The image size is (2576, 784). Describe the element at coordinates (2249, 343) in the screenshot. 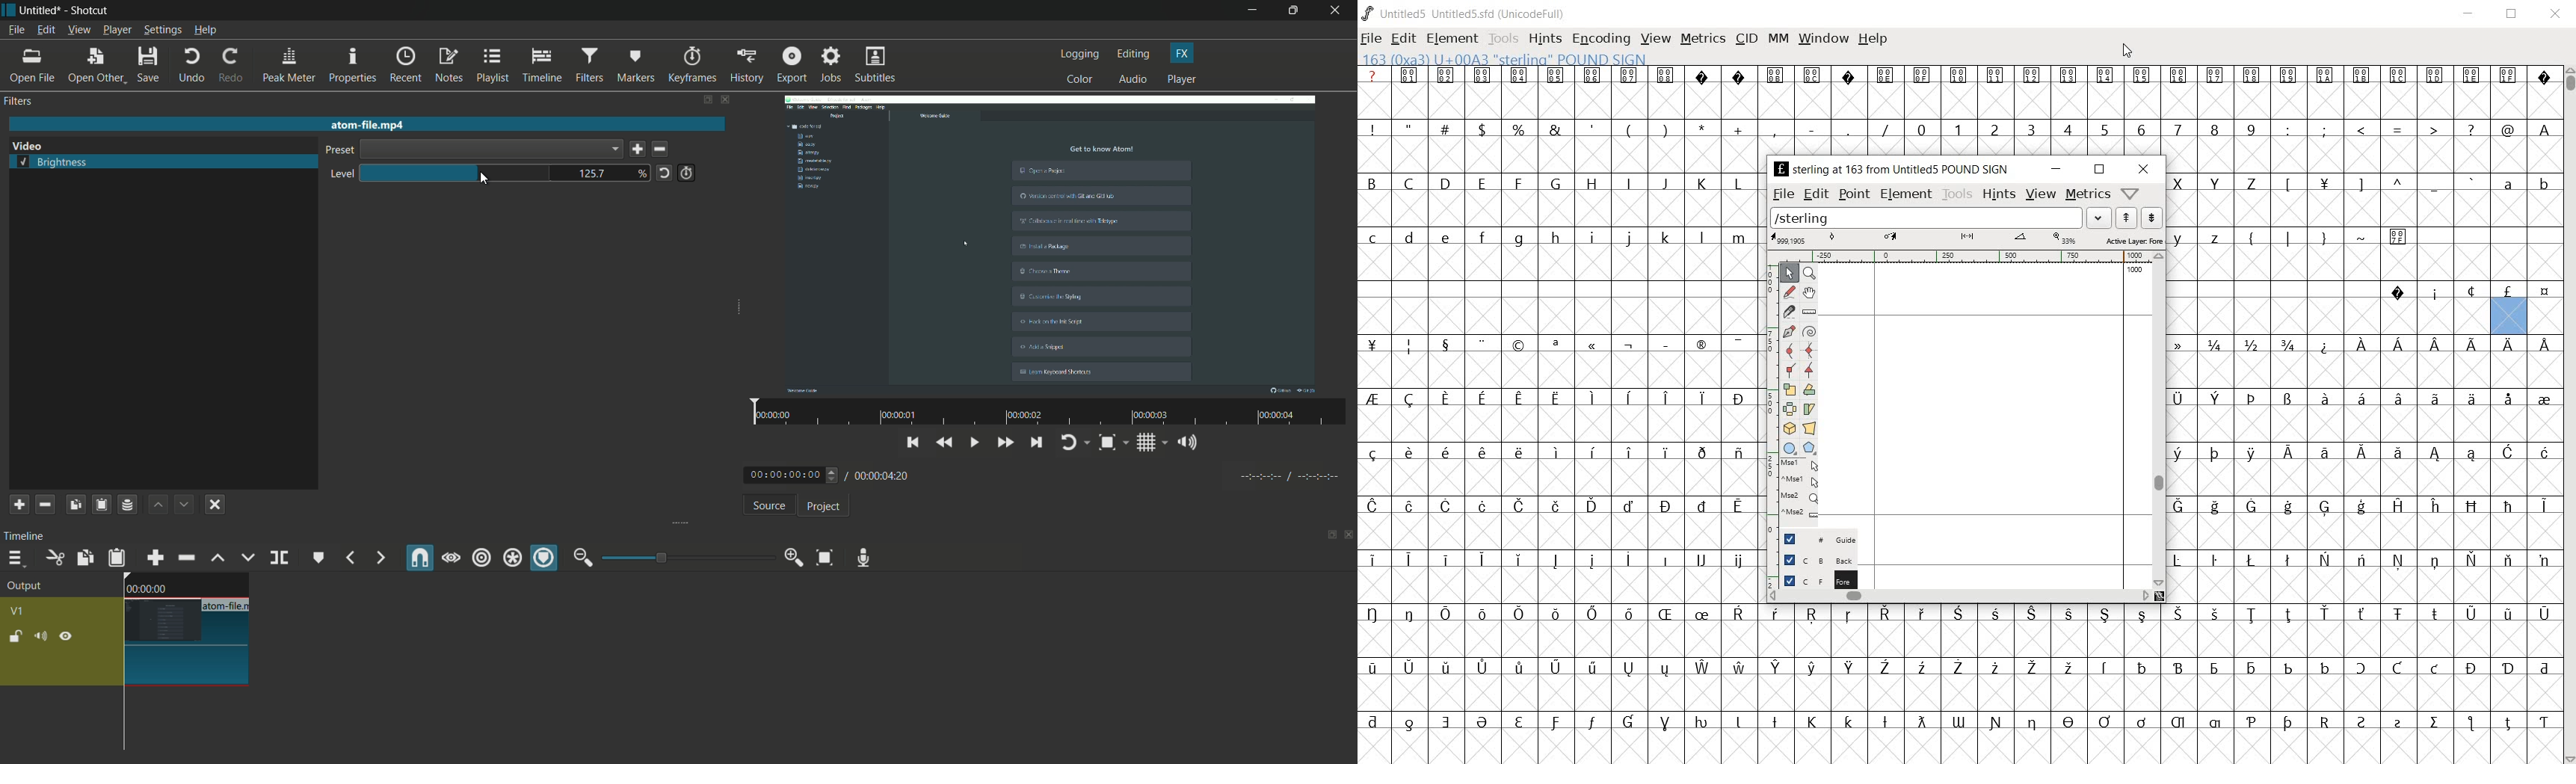

I see `1/2` at that location.